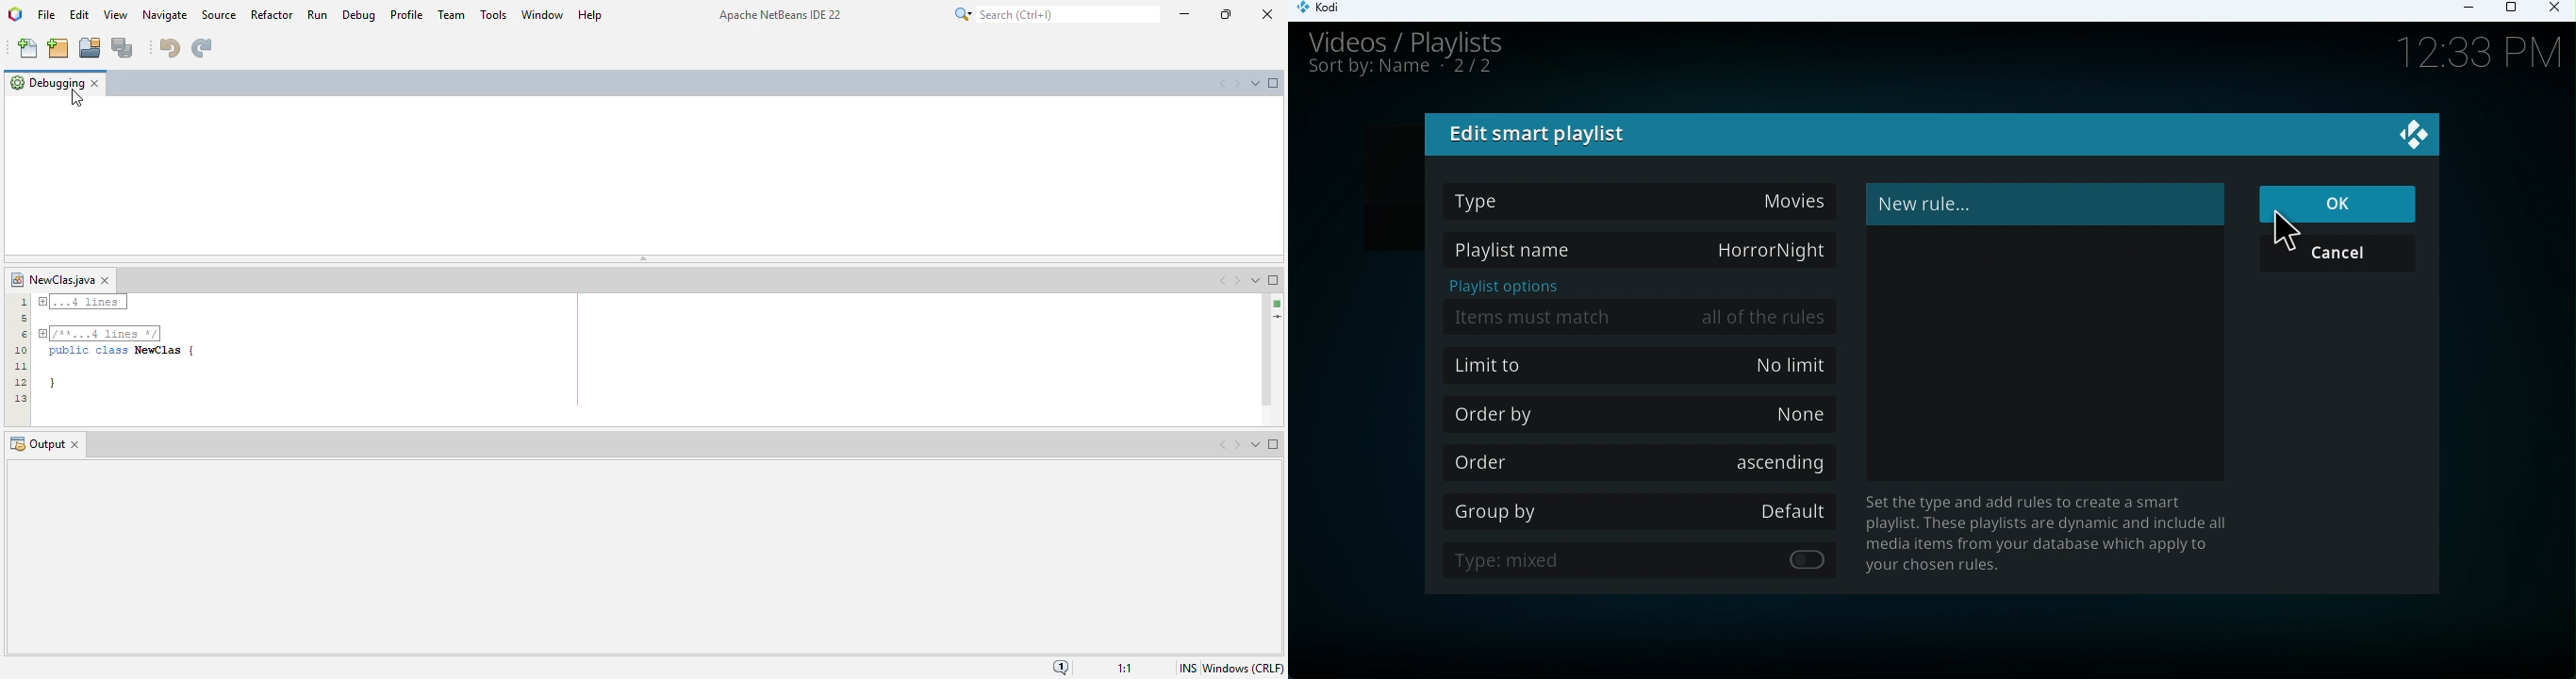 The height and width of the screenshot is (700, 2576). Describe the element at coordinates (1184, 14) in the screenshot. I see `minimize` at that location.